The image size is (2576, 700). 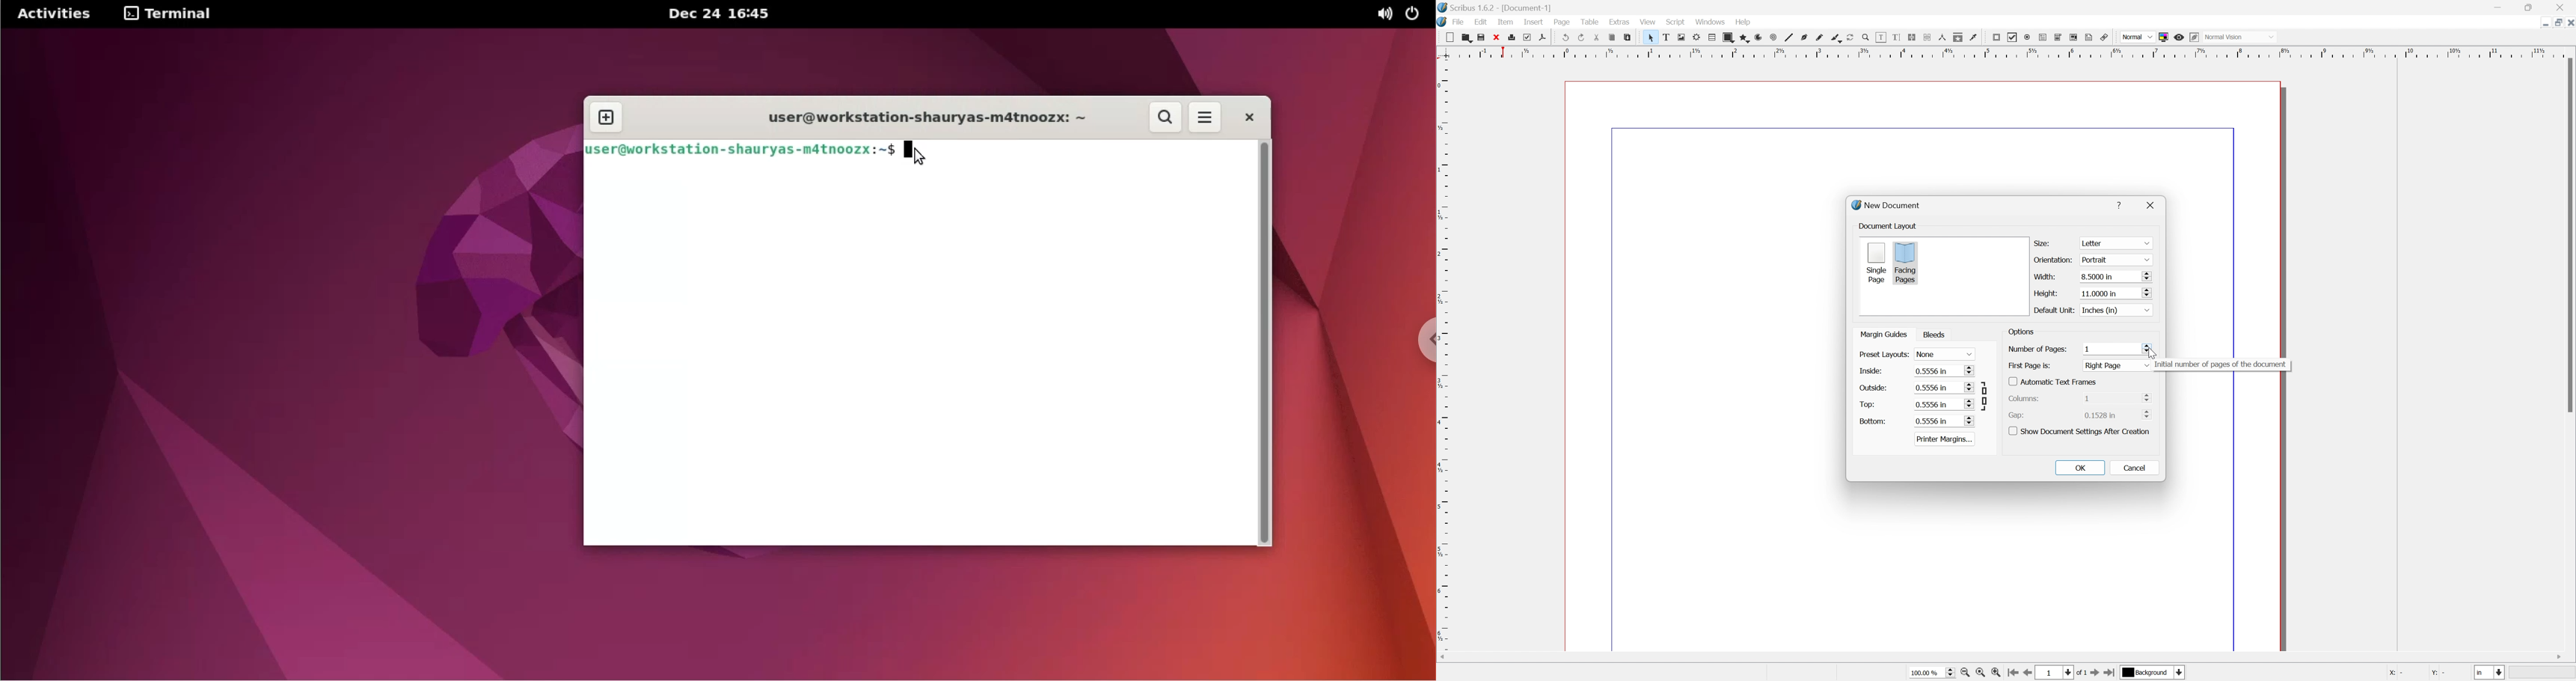 I want to click on Number of pages:, so click(x=2037, y=349).